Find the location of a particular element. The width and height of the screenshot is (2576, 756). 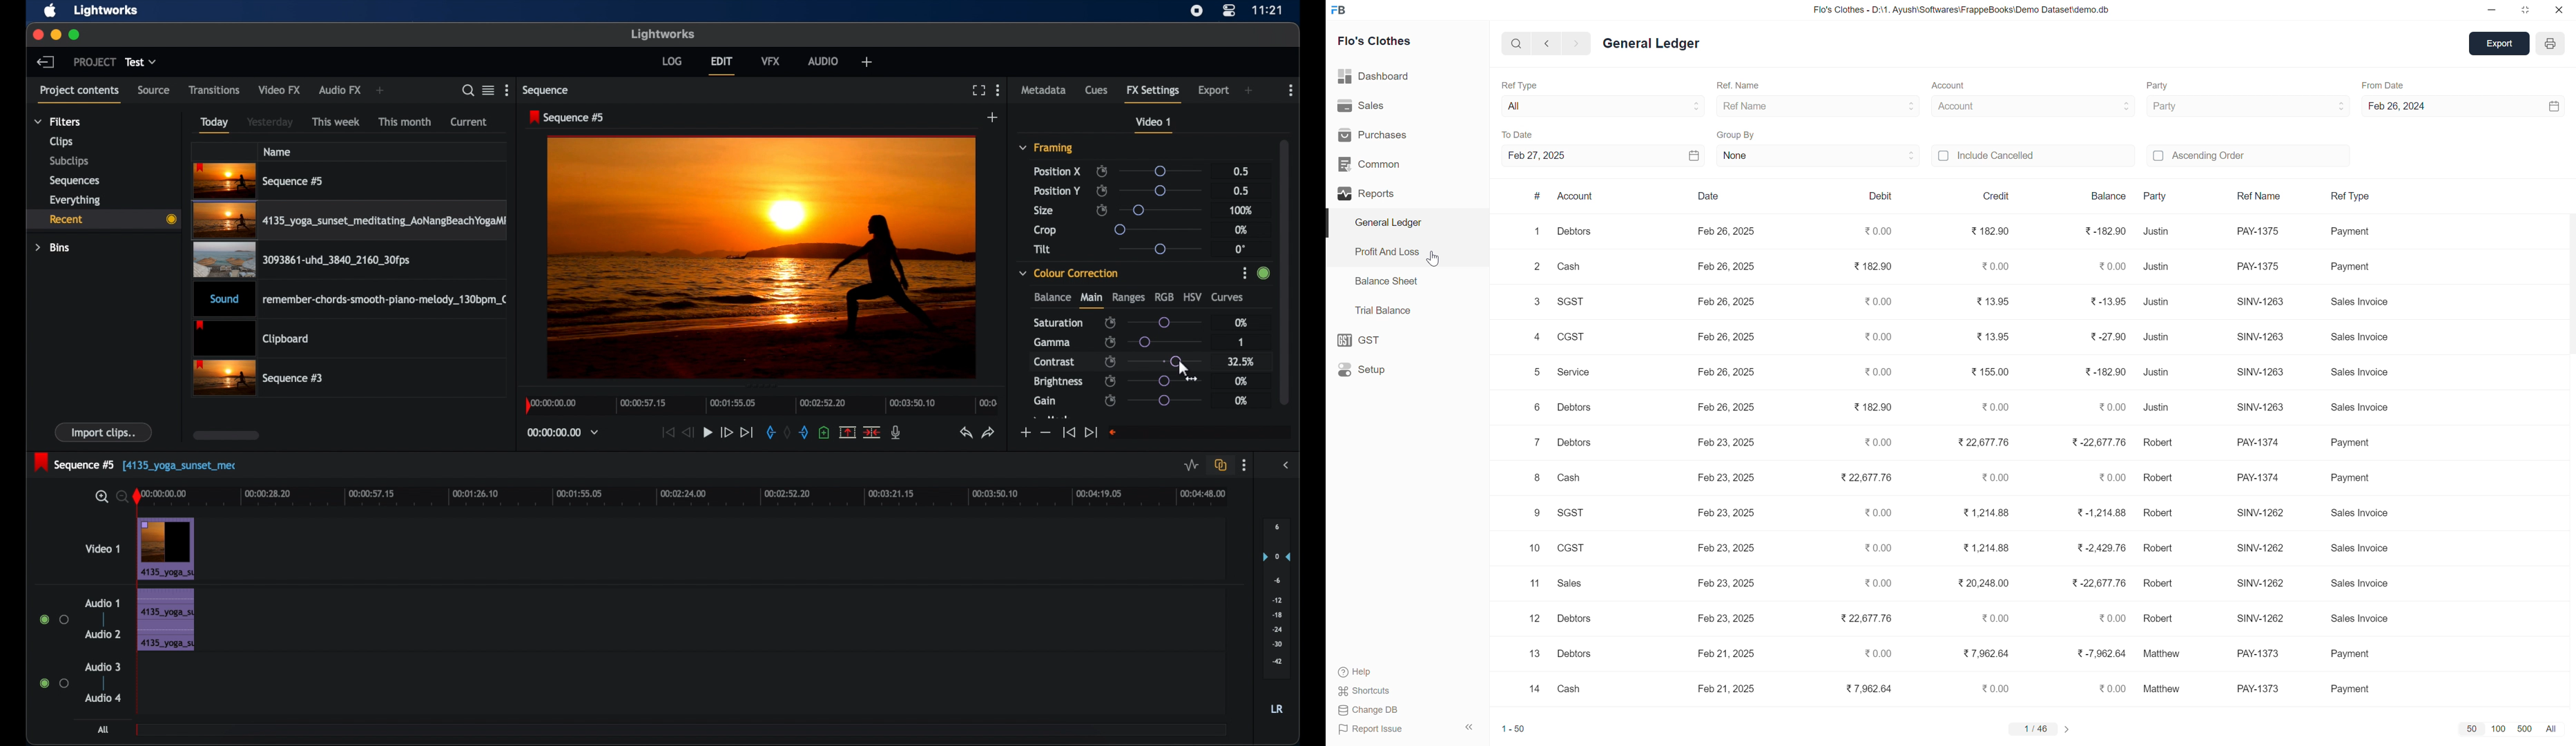

sequence 5 is located at coordinates (135, 463).